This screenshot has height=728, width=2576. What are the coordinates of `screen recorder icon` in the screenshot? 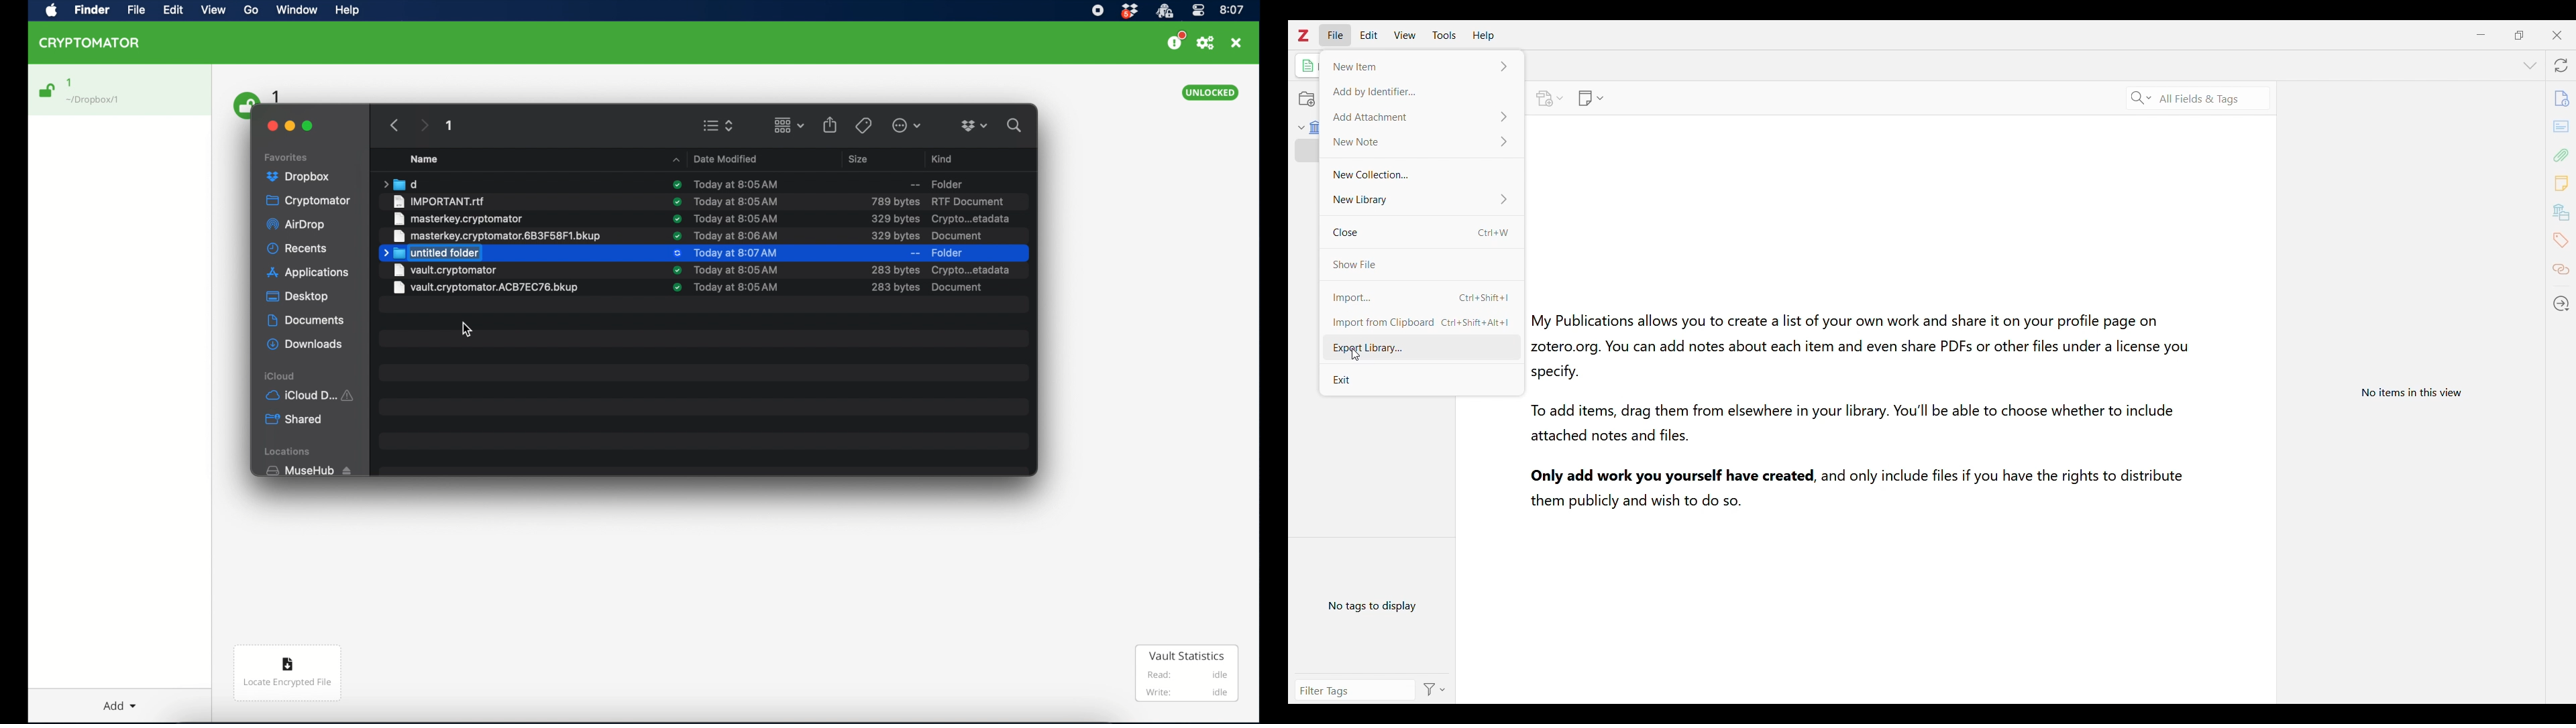 It's located at (1098, 10).